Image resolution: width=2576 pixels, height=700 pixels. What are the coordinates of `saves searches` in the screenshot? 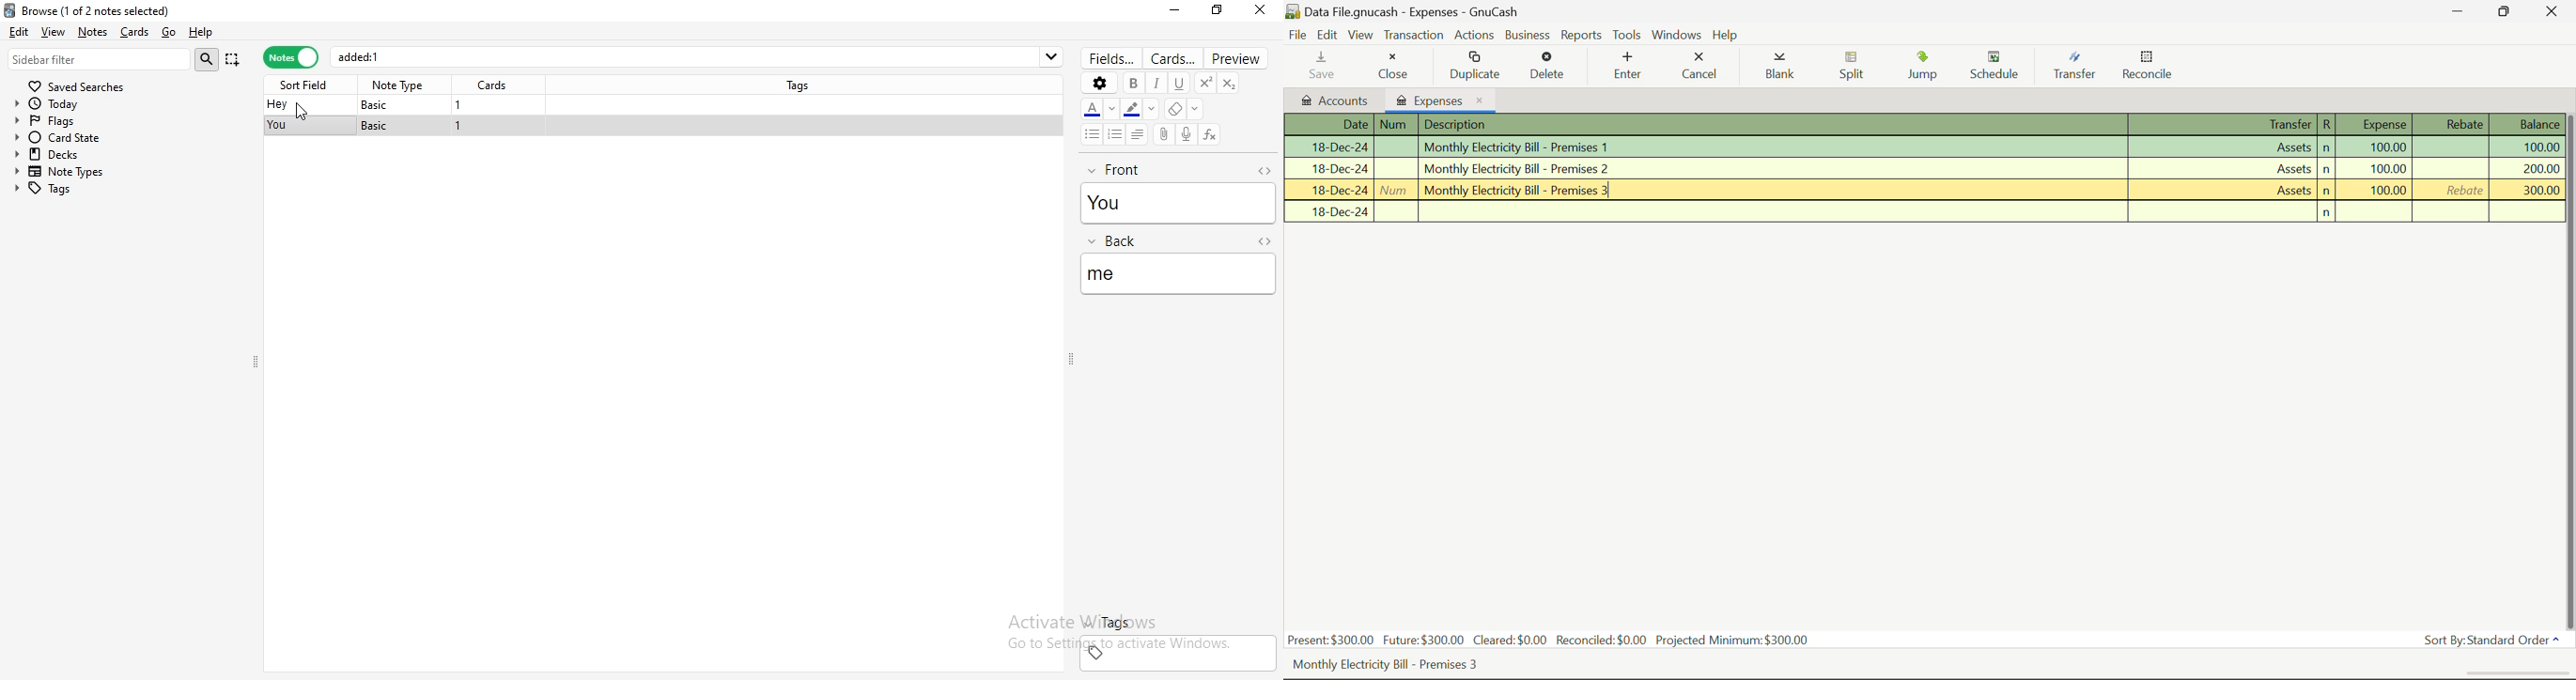 It's located at (80, 84).